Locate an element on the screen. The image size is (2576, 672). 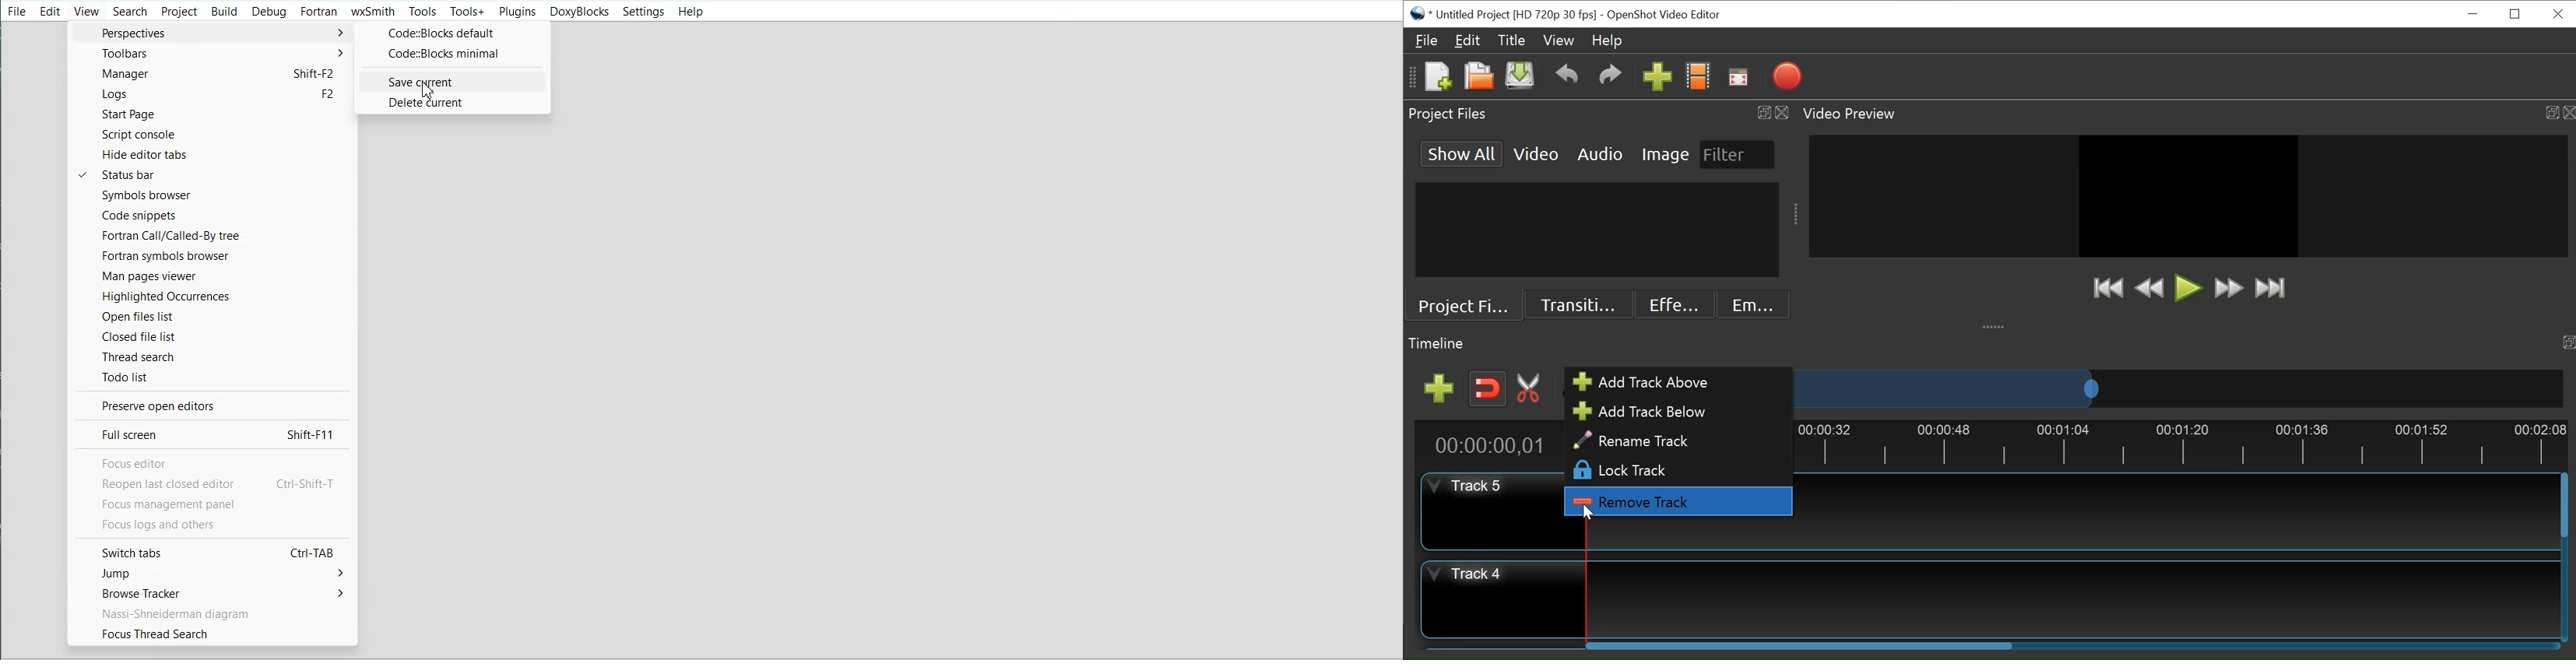
Code:: Blocks default is located at coordinates (449, 34).